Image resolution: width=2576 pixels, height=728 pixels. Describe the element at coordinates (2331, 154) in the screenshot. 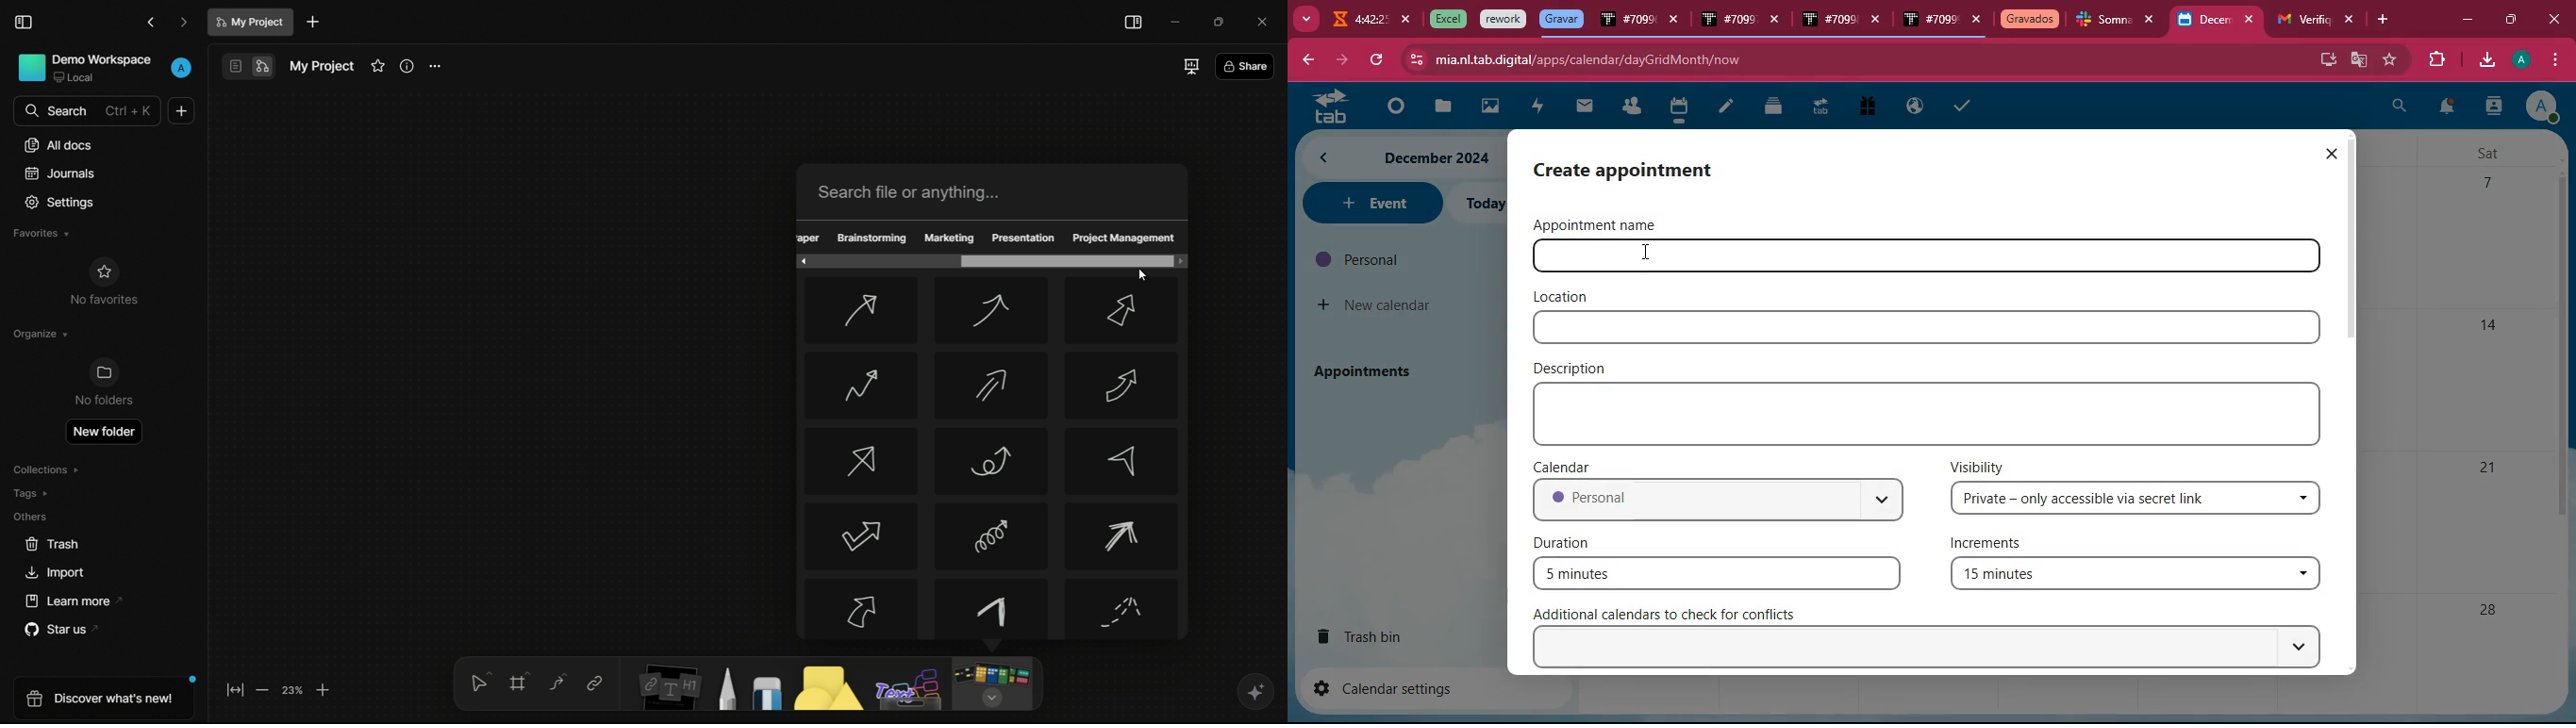

I see `close` at that location.